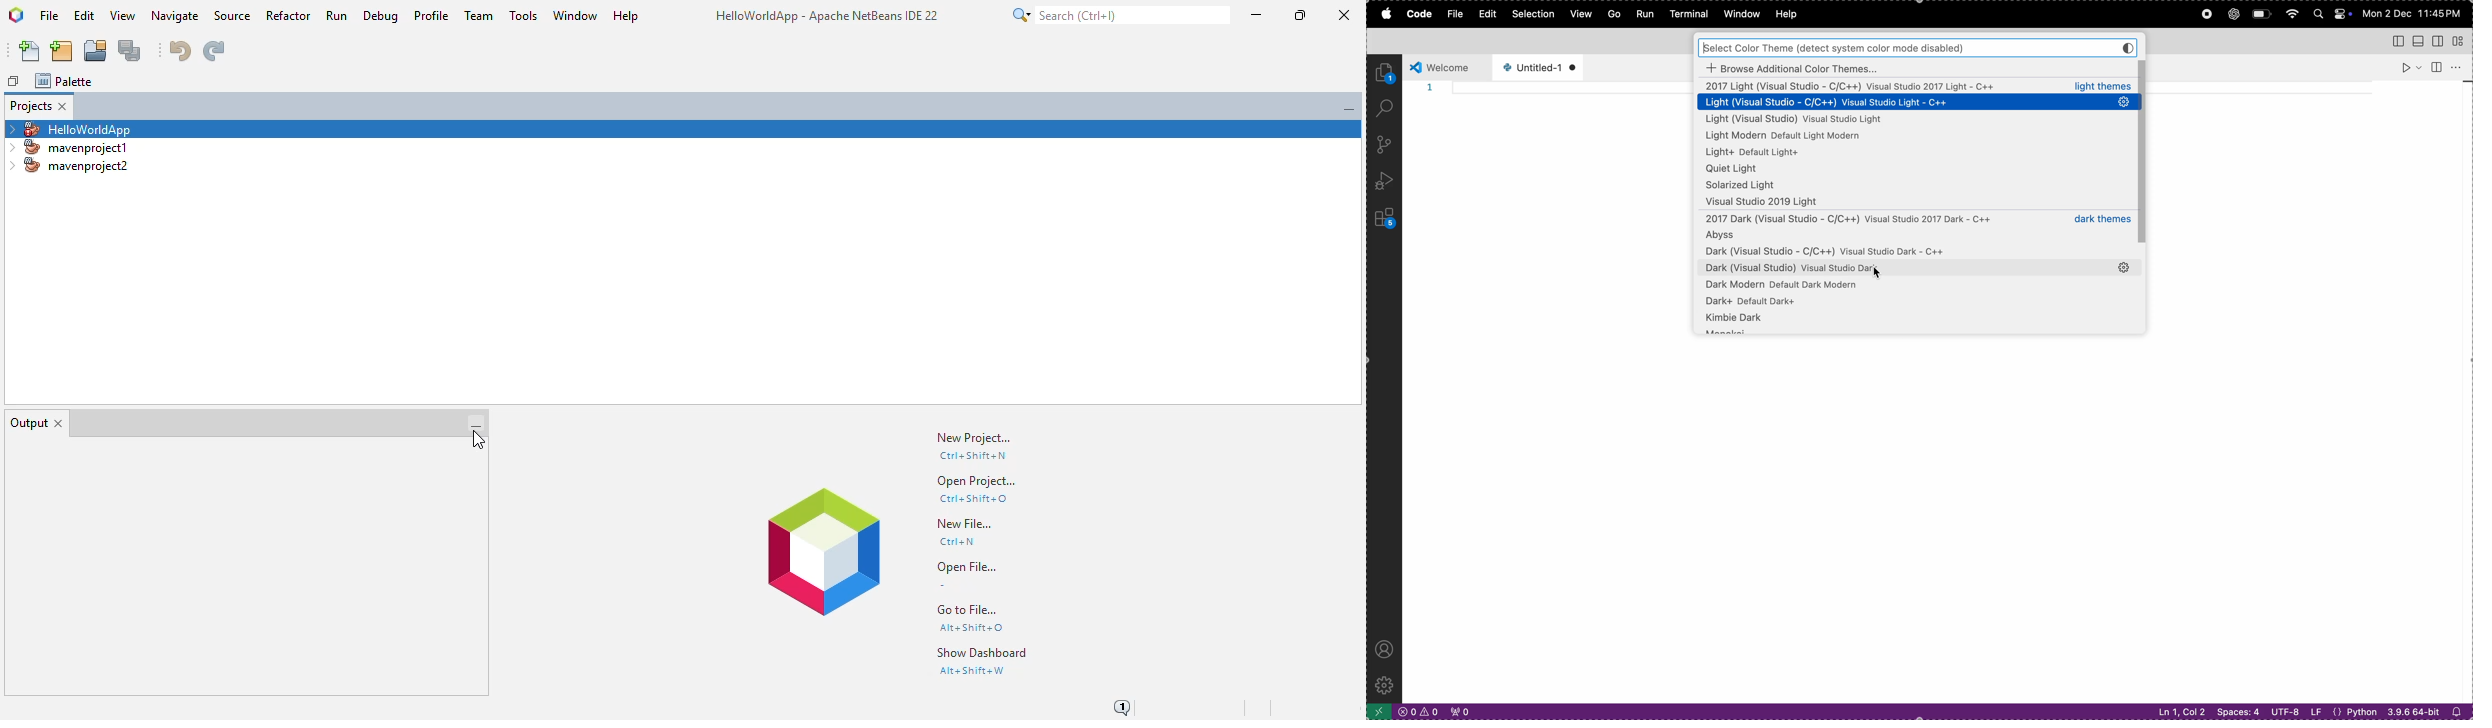  Describe the element at coordinates (1917, 47) in the screenshot. I see `Select color theme` at that location.